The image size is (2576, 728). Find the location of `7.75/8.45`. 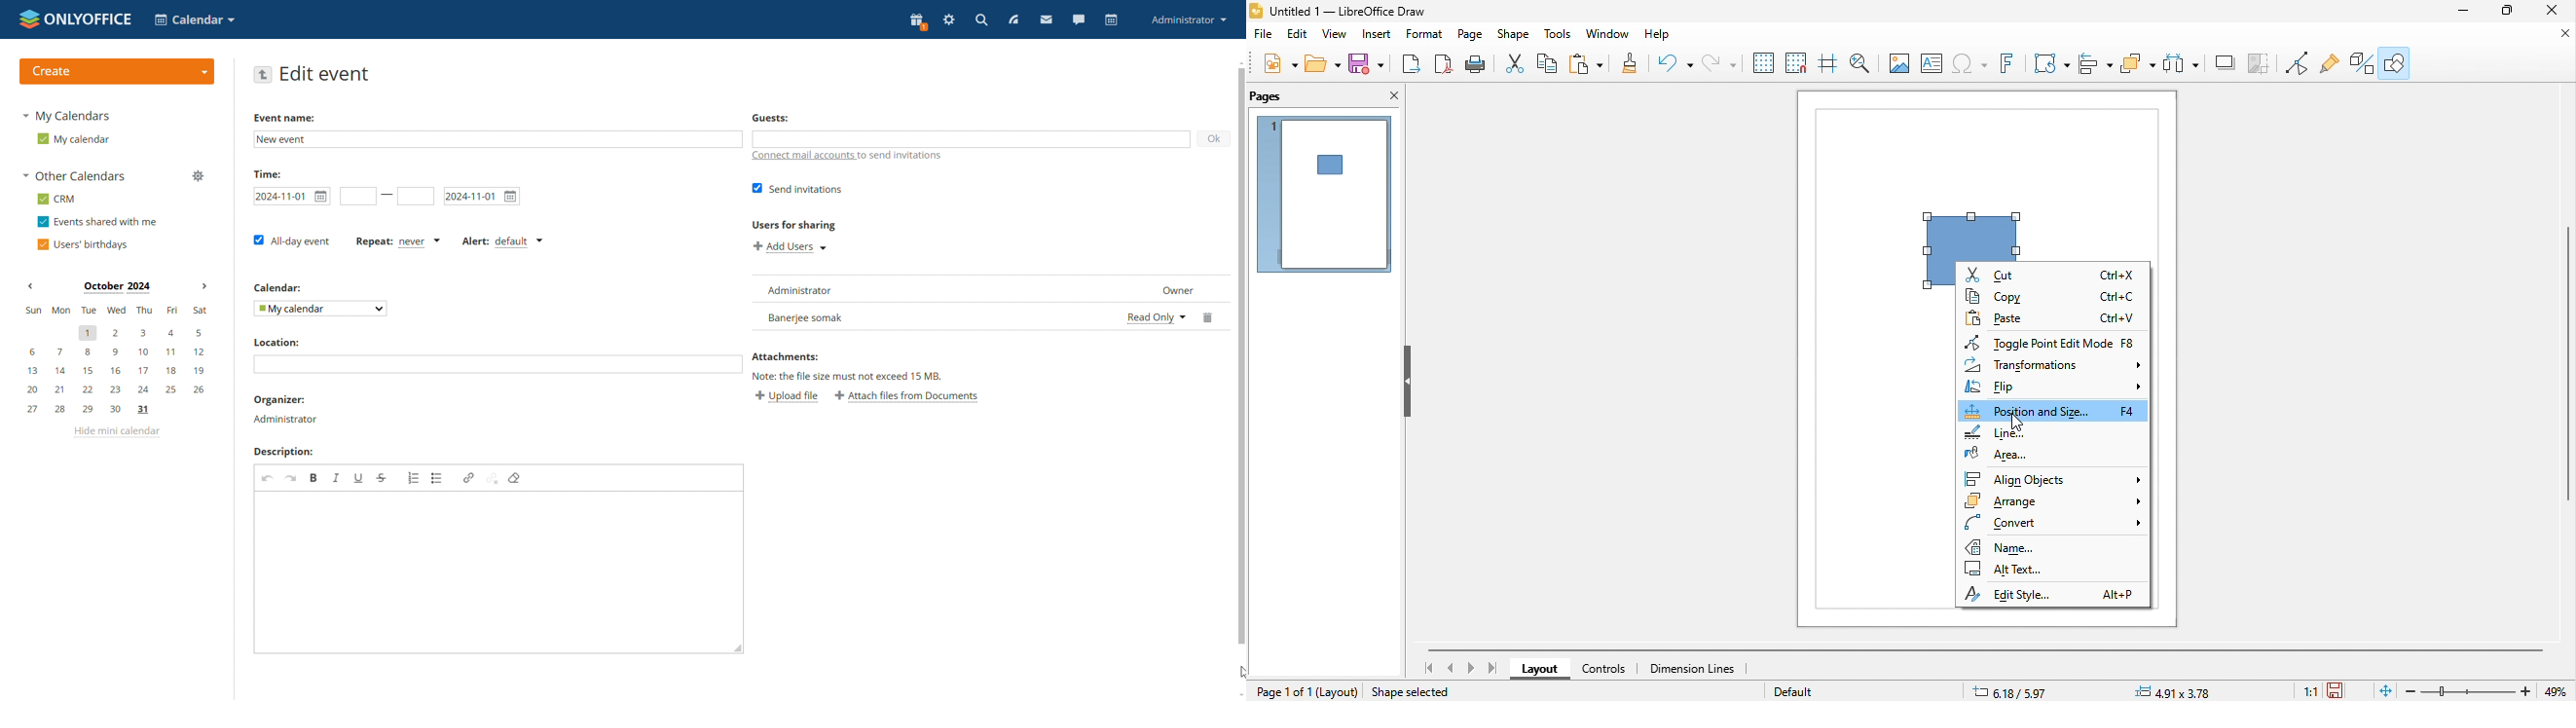

7.75/8.45 is located at coordinates (2037, 690).